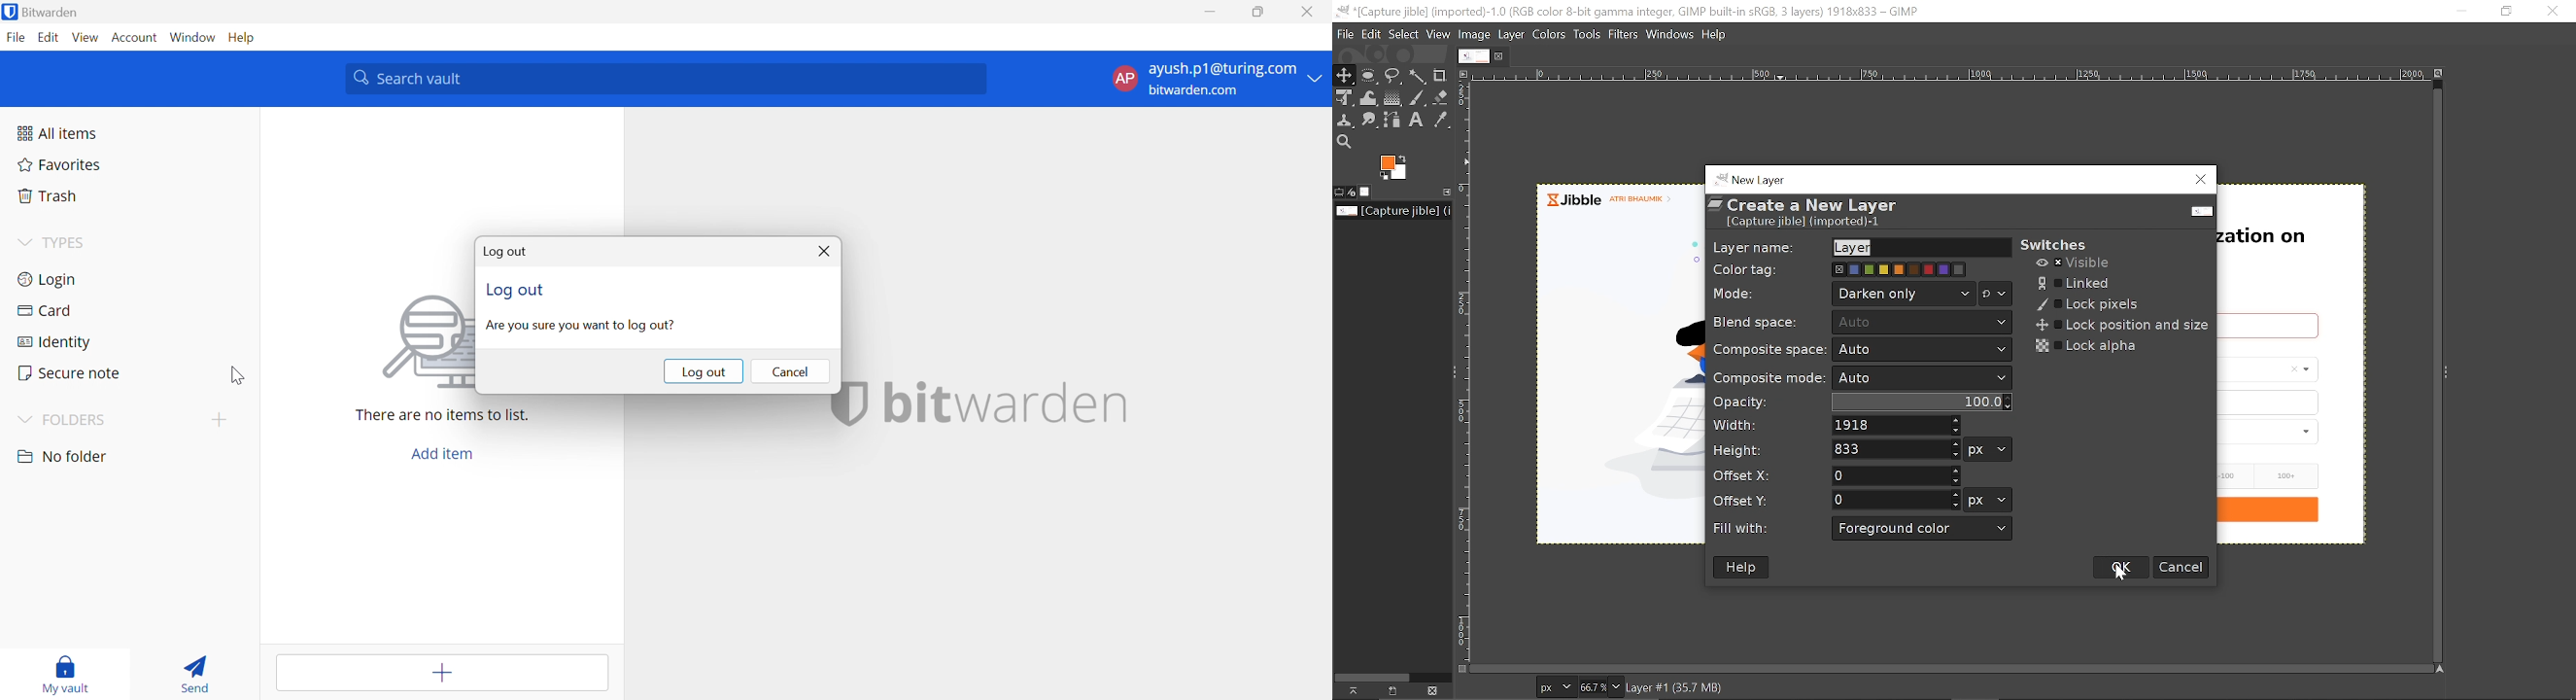  Describe the element at coordinates (2080, 282) in the screenshot. I see `Linked` at that location.